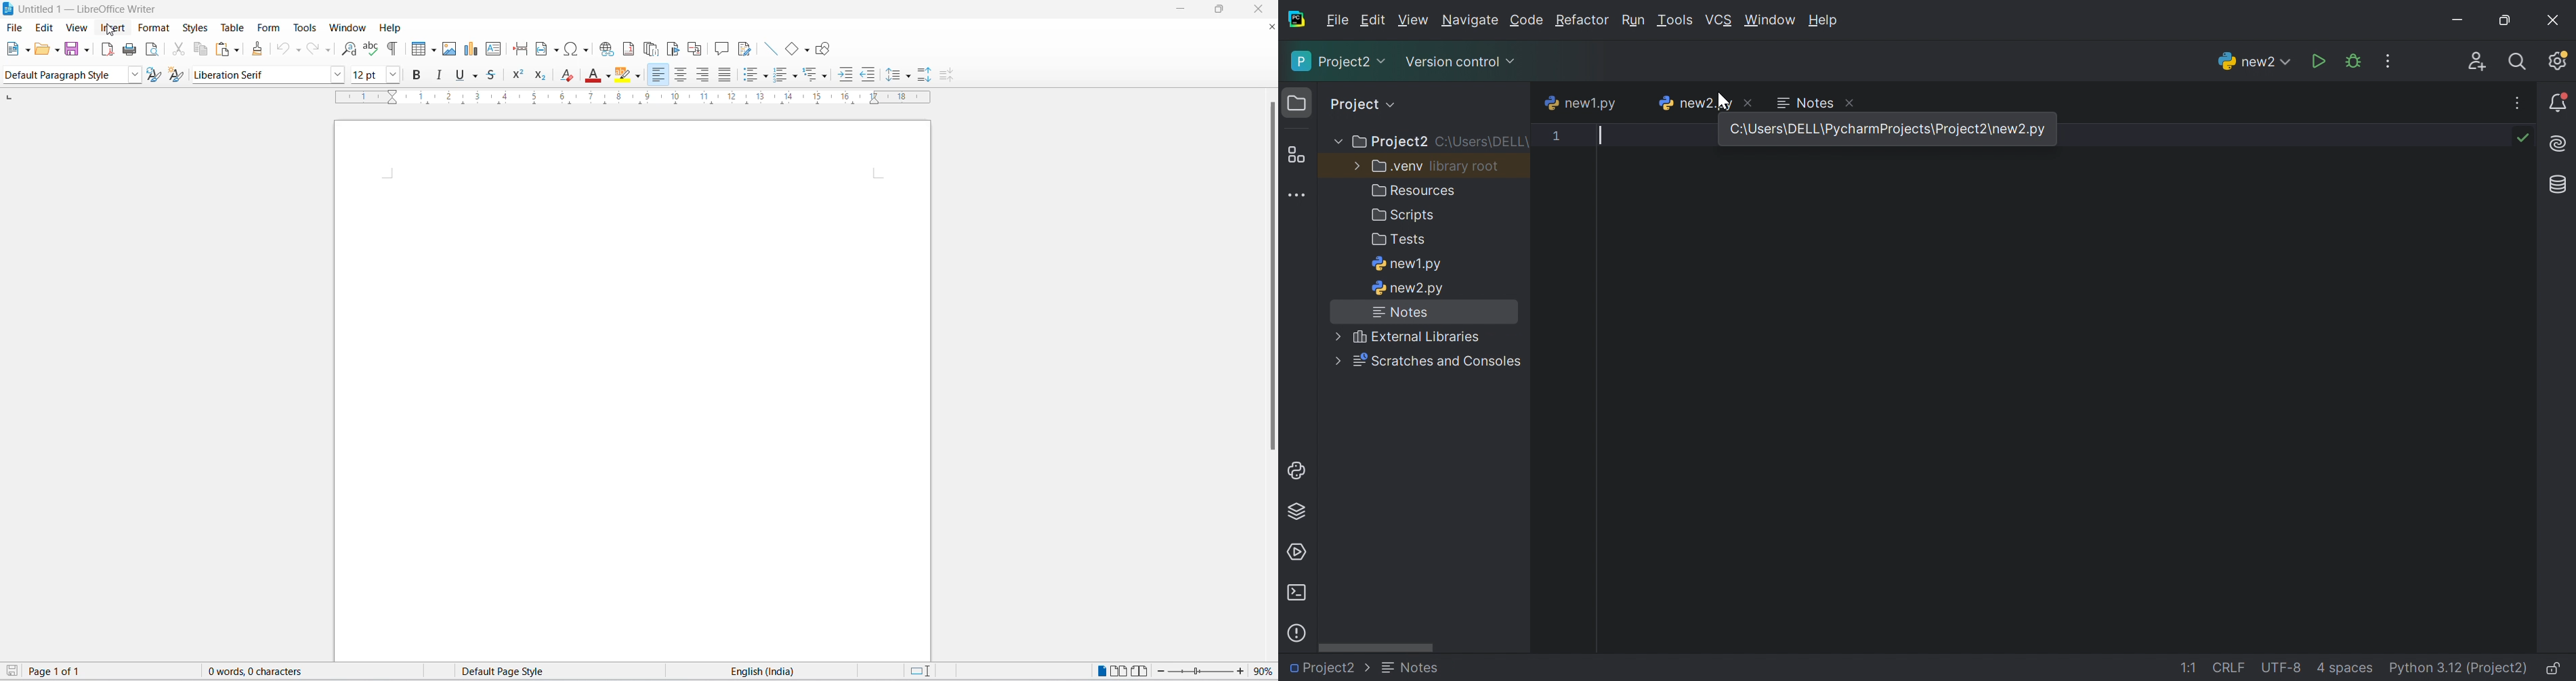  What do you see at coordinates (607, 75) in the screenshot?
I see `font color options` at bounding box center [607, 75].